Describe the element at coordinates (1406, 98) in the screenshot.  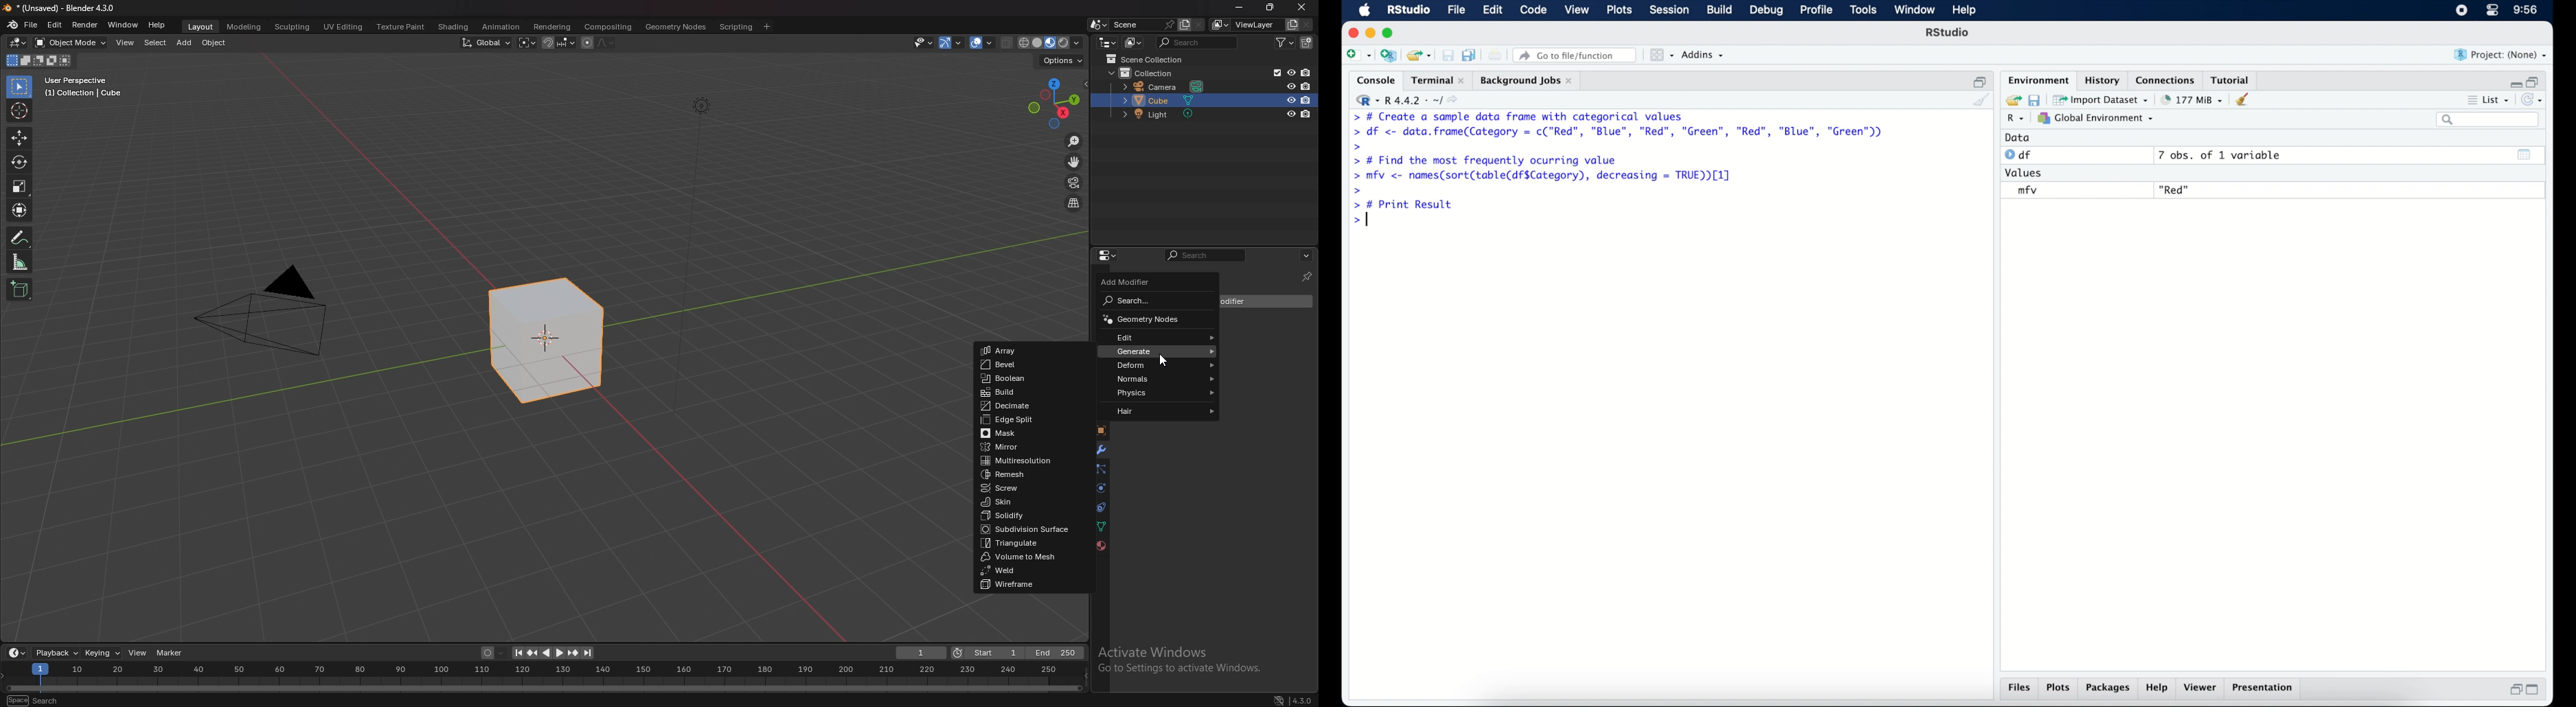
I see `R 4.4.2` at that location.